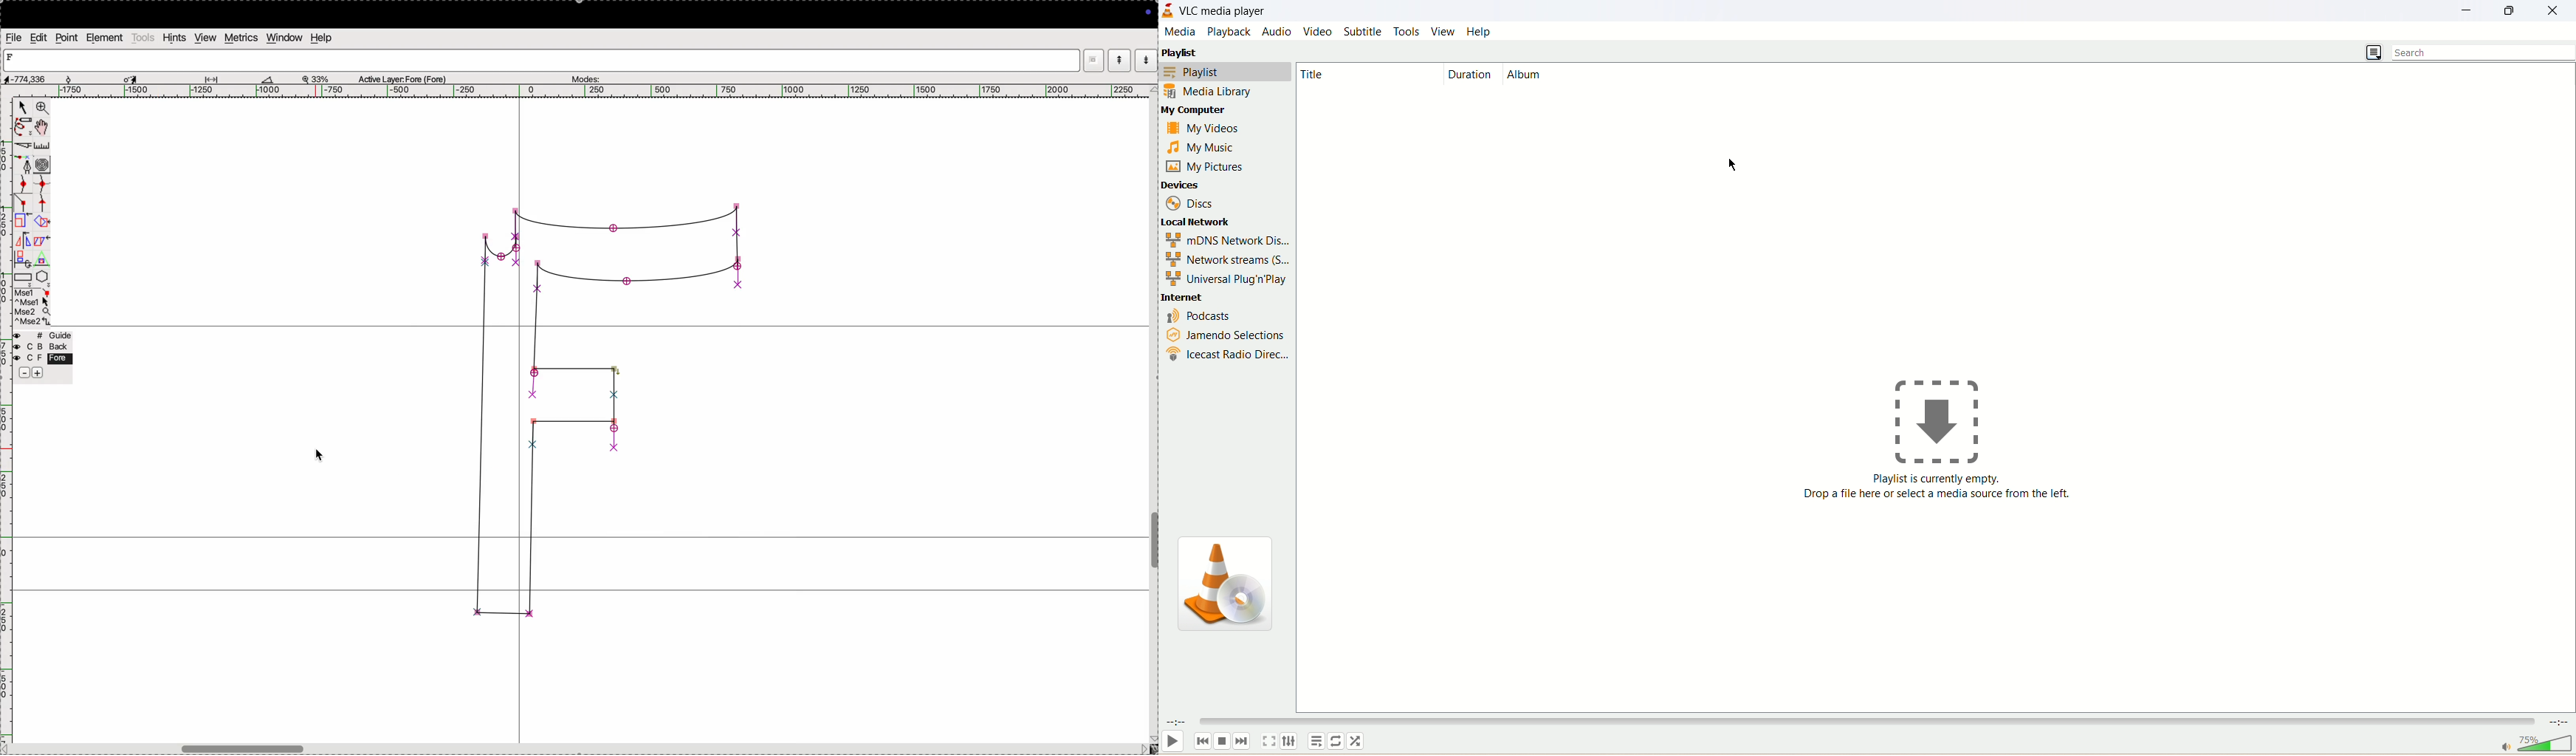  Describe the element at coordinates (1203, 146) in the screenshot. I see `my music` at that location.